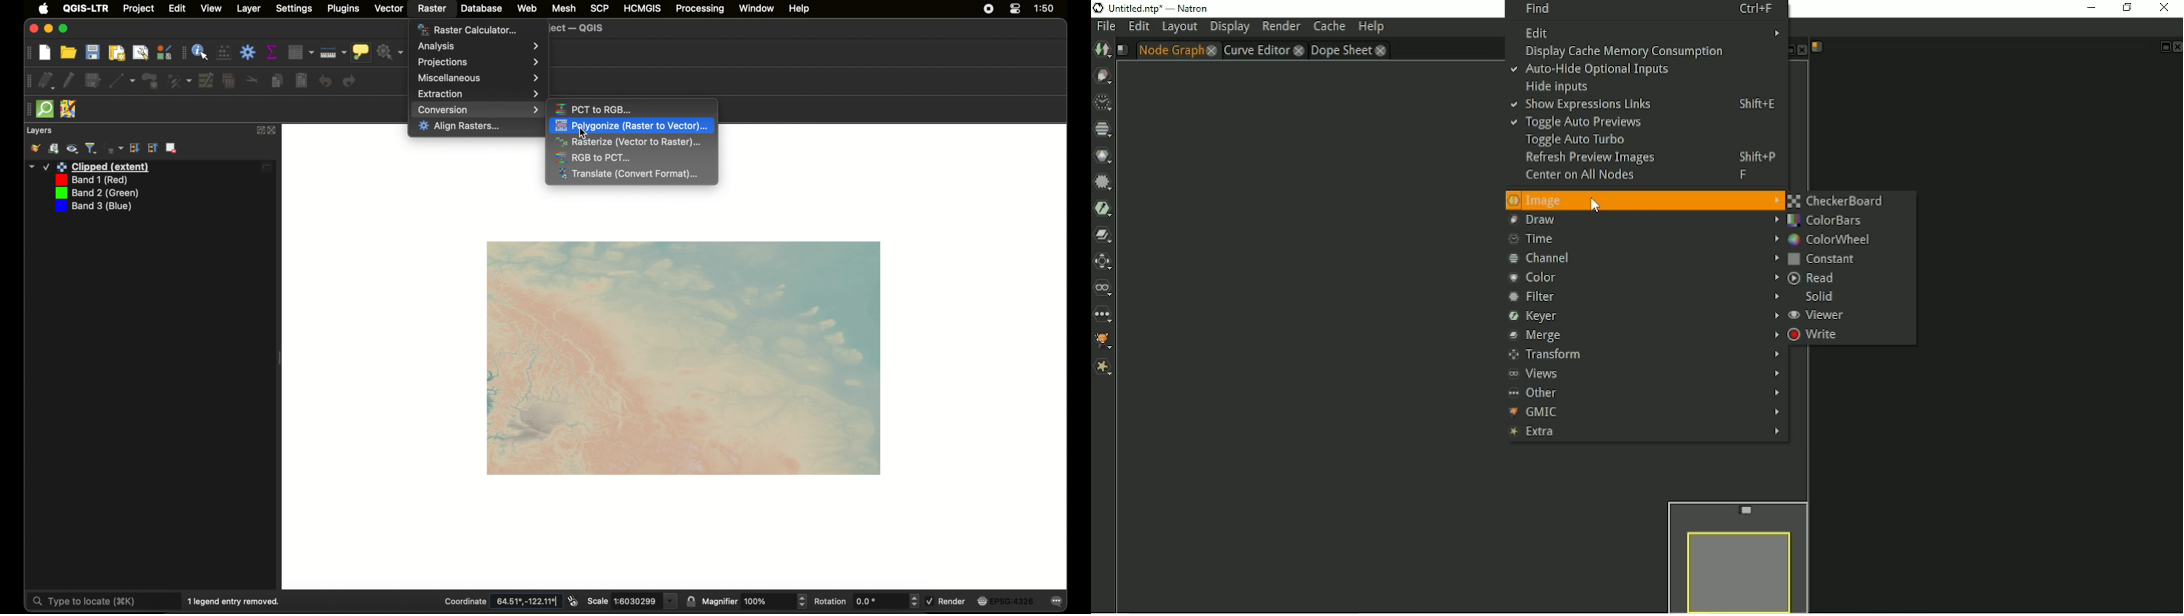 This screenshot has height=616, width=2184. What do you see at coordinates (68, 109) in the screenshot?
I see `jsom remote` at bounding box center [68, 109].